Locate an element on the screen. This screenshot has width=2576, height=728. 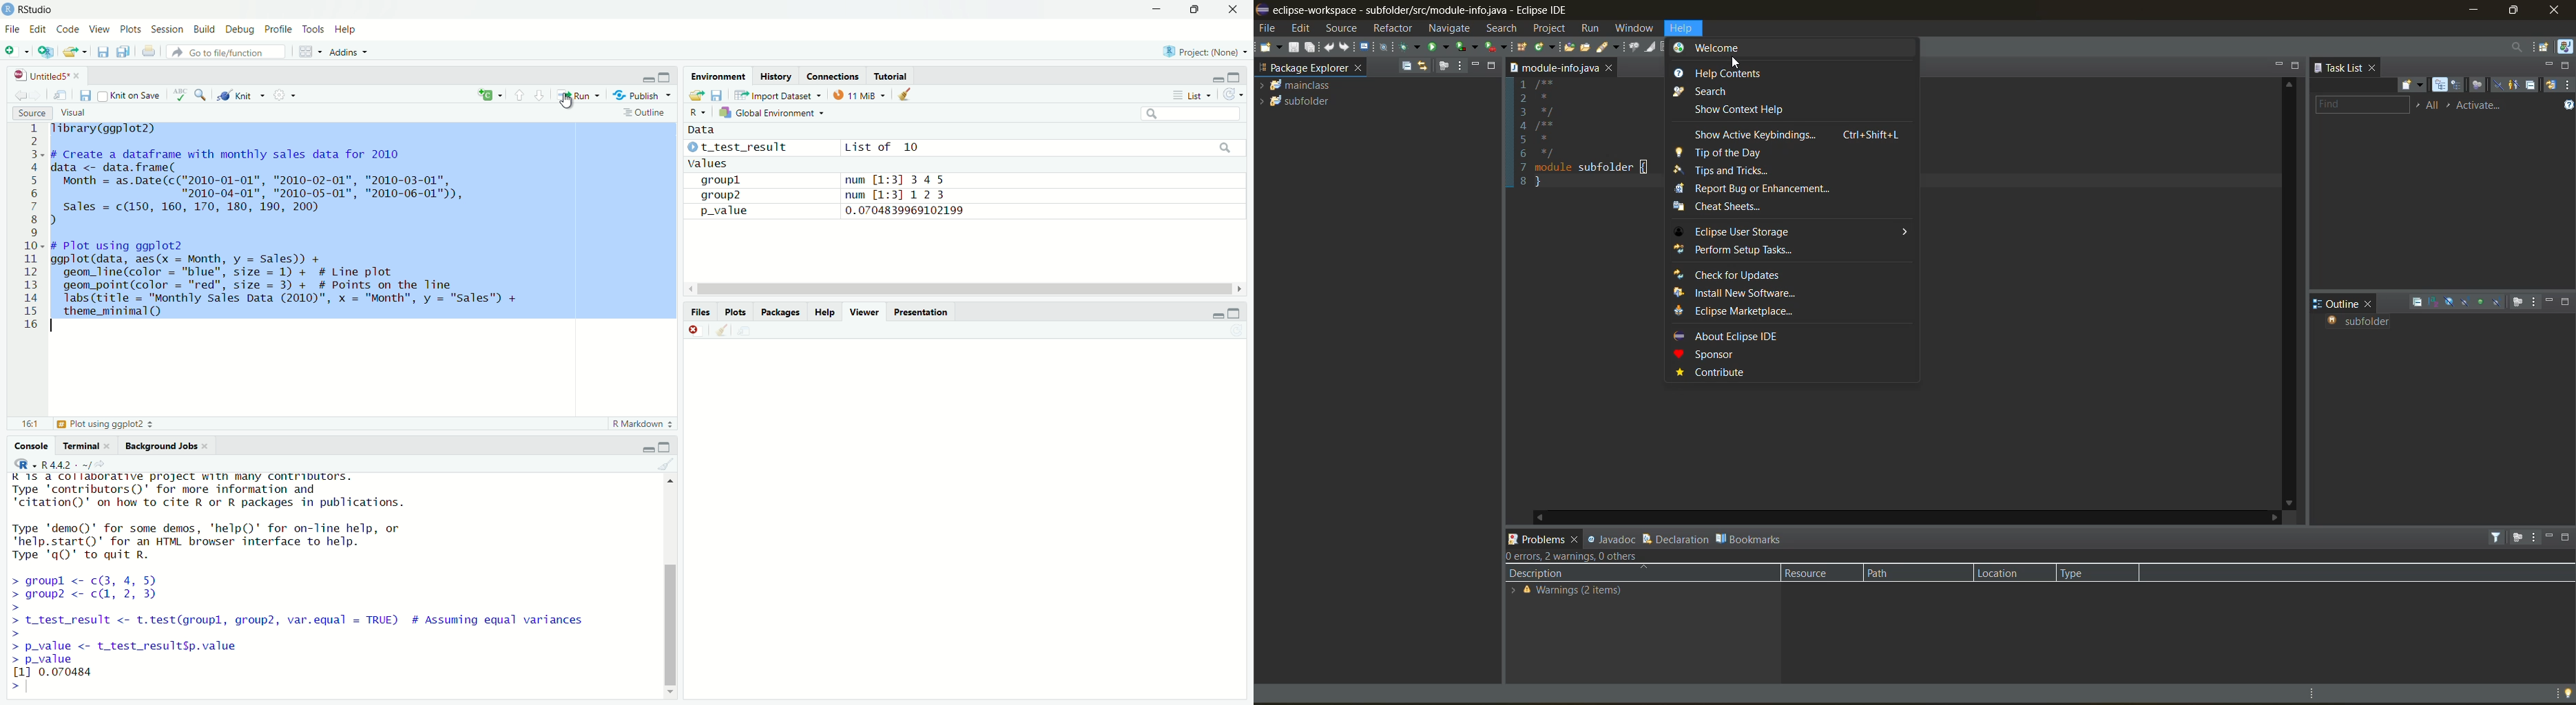
description is located at coordinates (1544, 575).